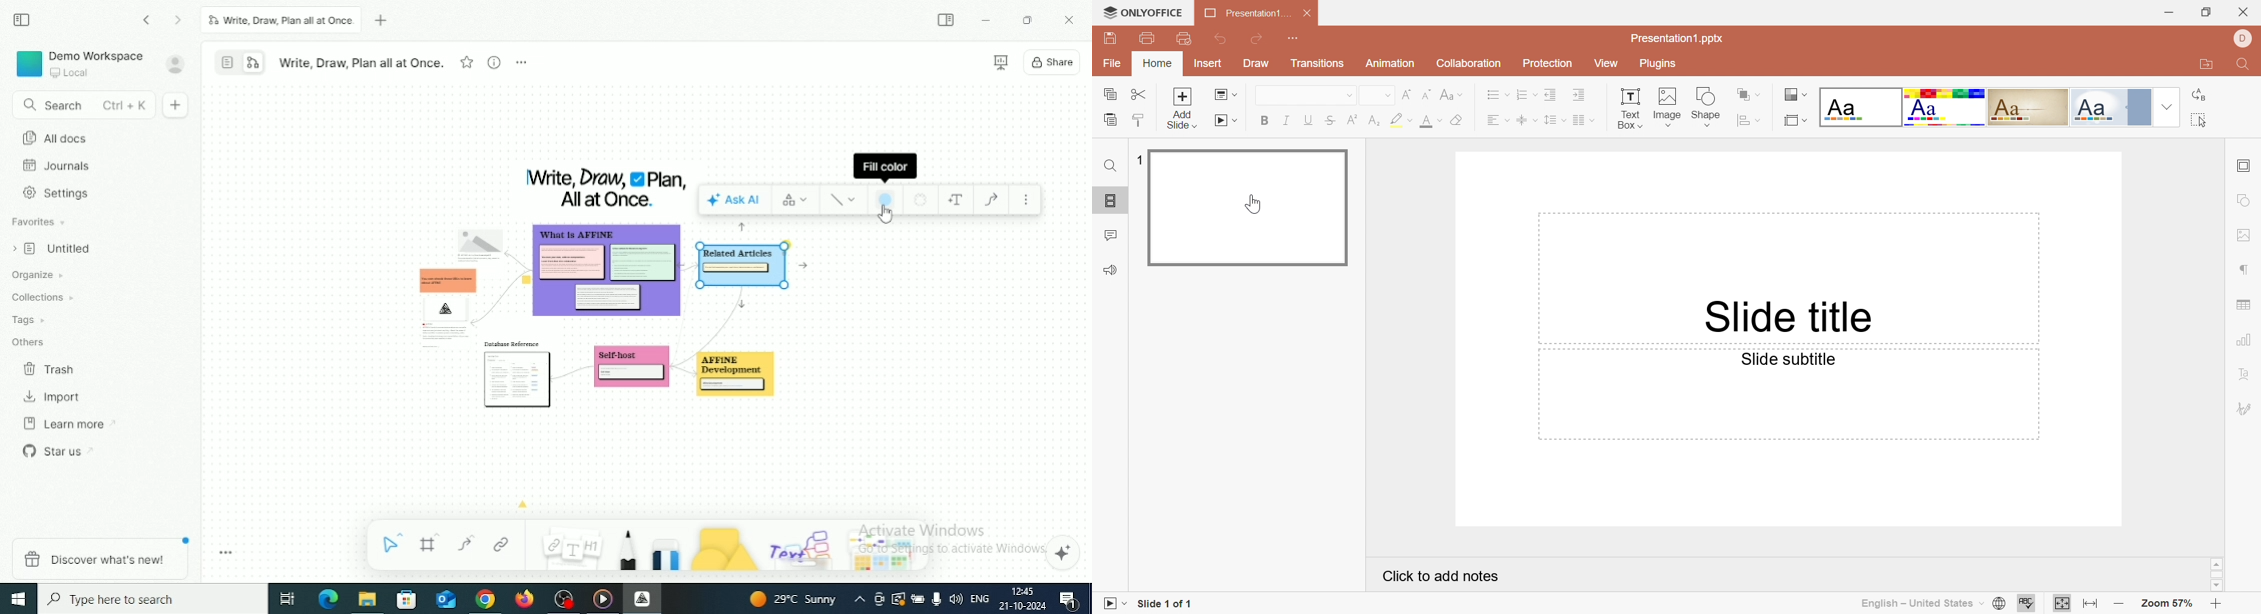 The image size is (2268, 616). Describe the element at coordinates (2244, 40) in the screenshot. I see `Profile` at that location.